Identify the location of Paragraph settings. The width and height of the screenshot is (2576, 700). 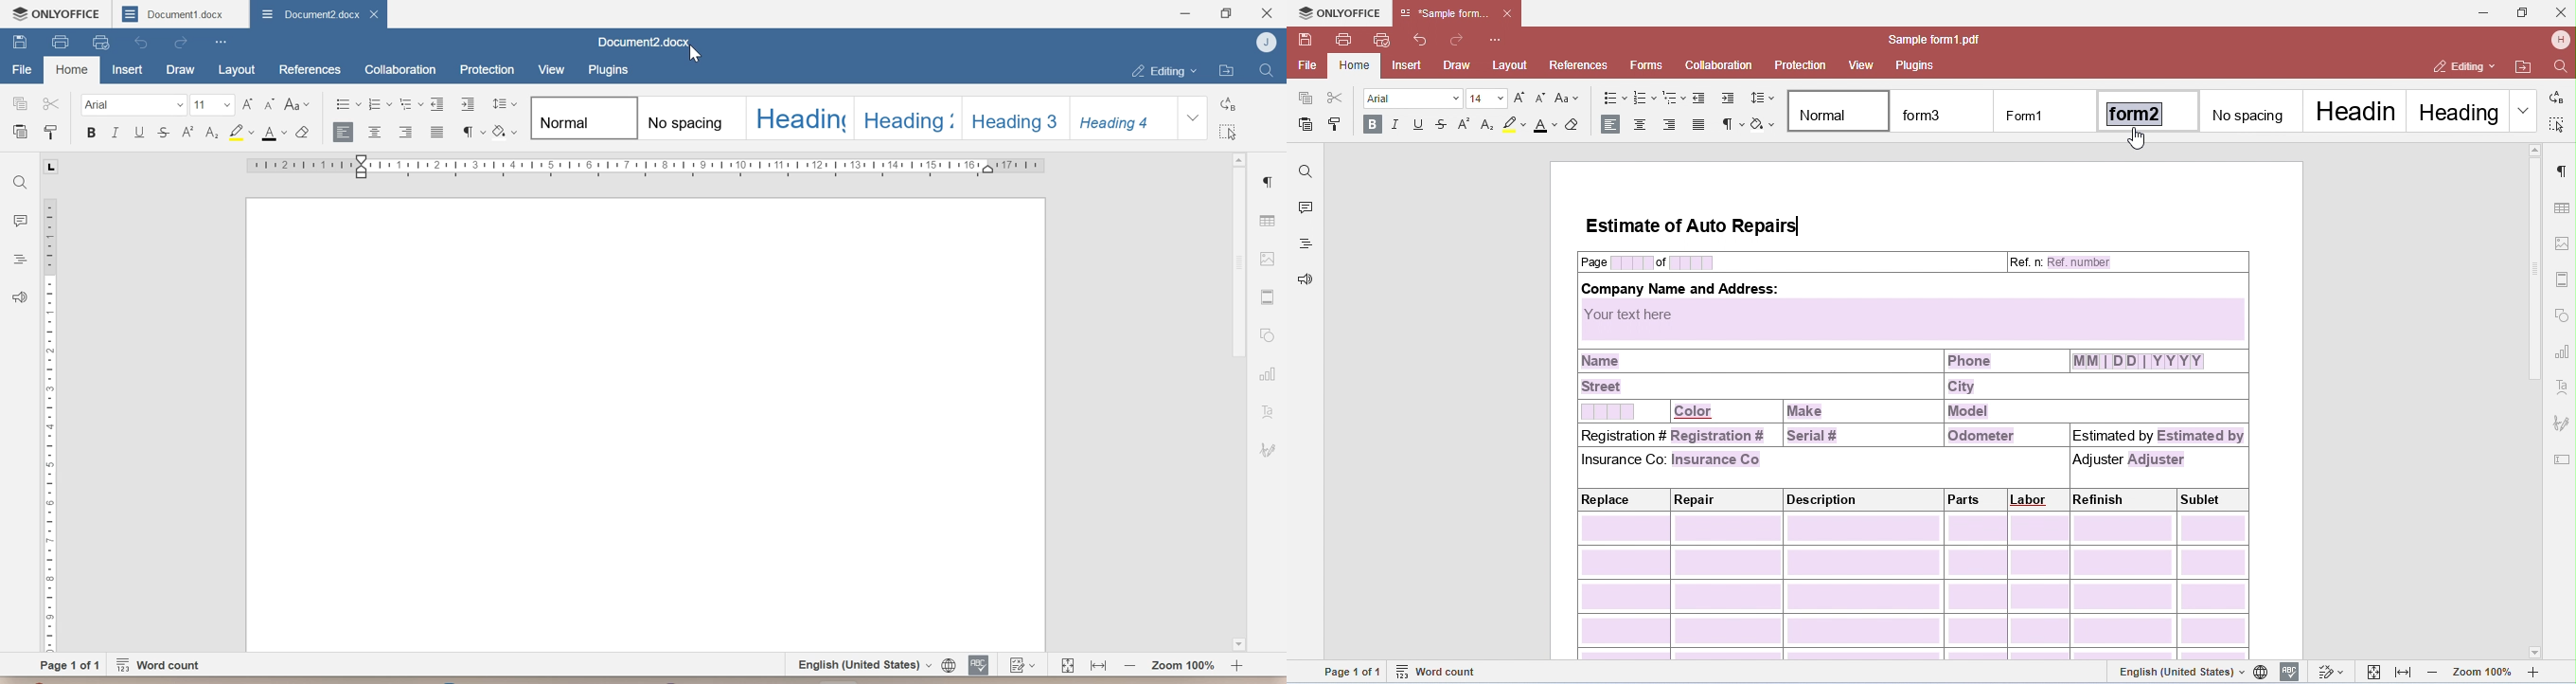
(1271, 181).